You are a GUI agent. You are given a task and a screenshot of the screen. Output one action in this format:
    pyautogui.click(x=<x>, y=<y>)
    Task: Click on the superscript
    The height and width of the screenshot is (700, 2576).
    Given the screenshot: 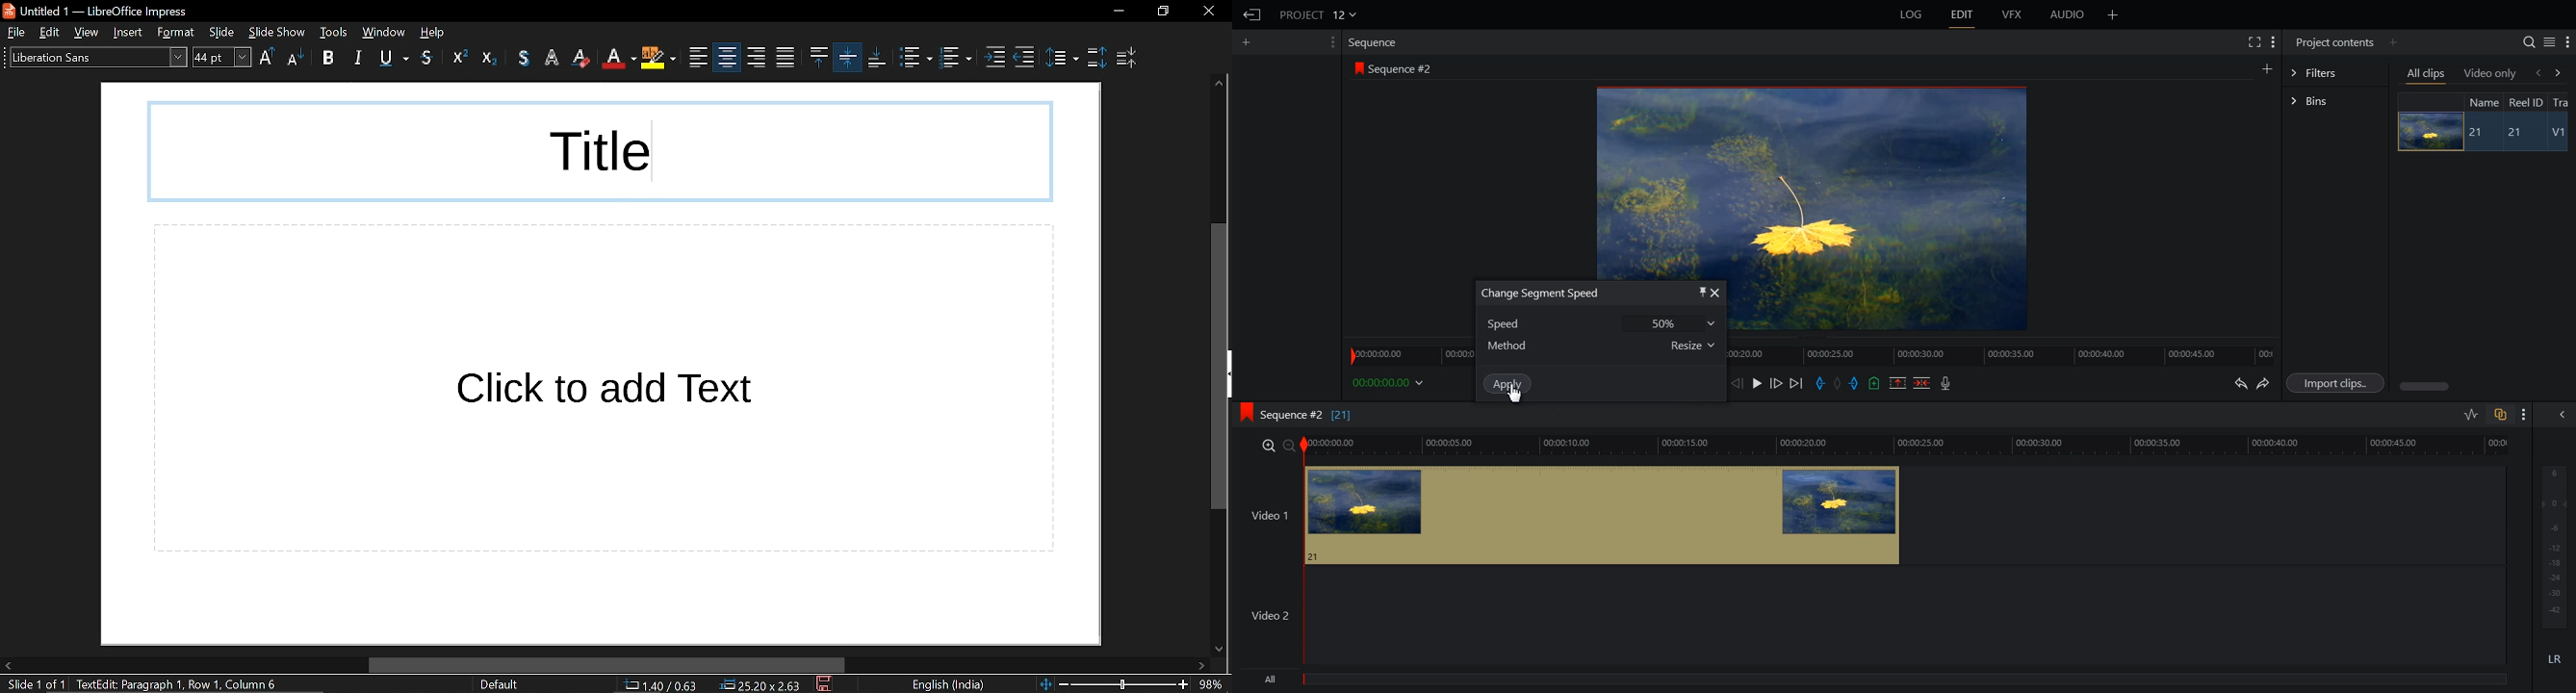 What is the action you would take?
    pyautogui.click(x=455, y=59)
    